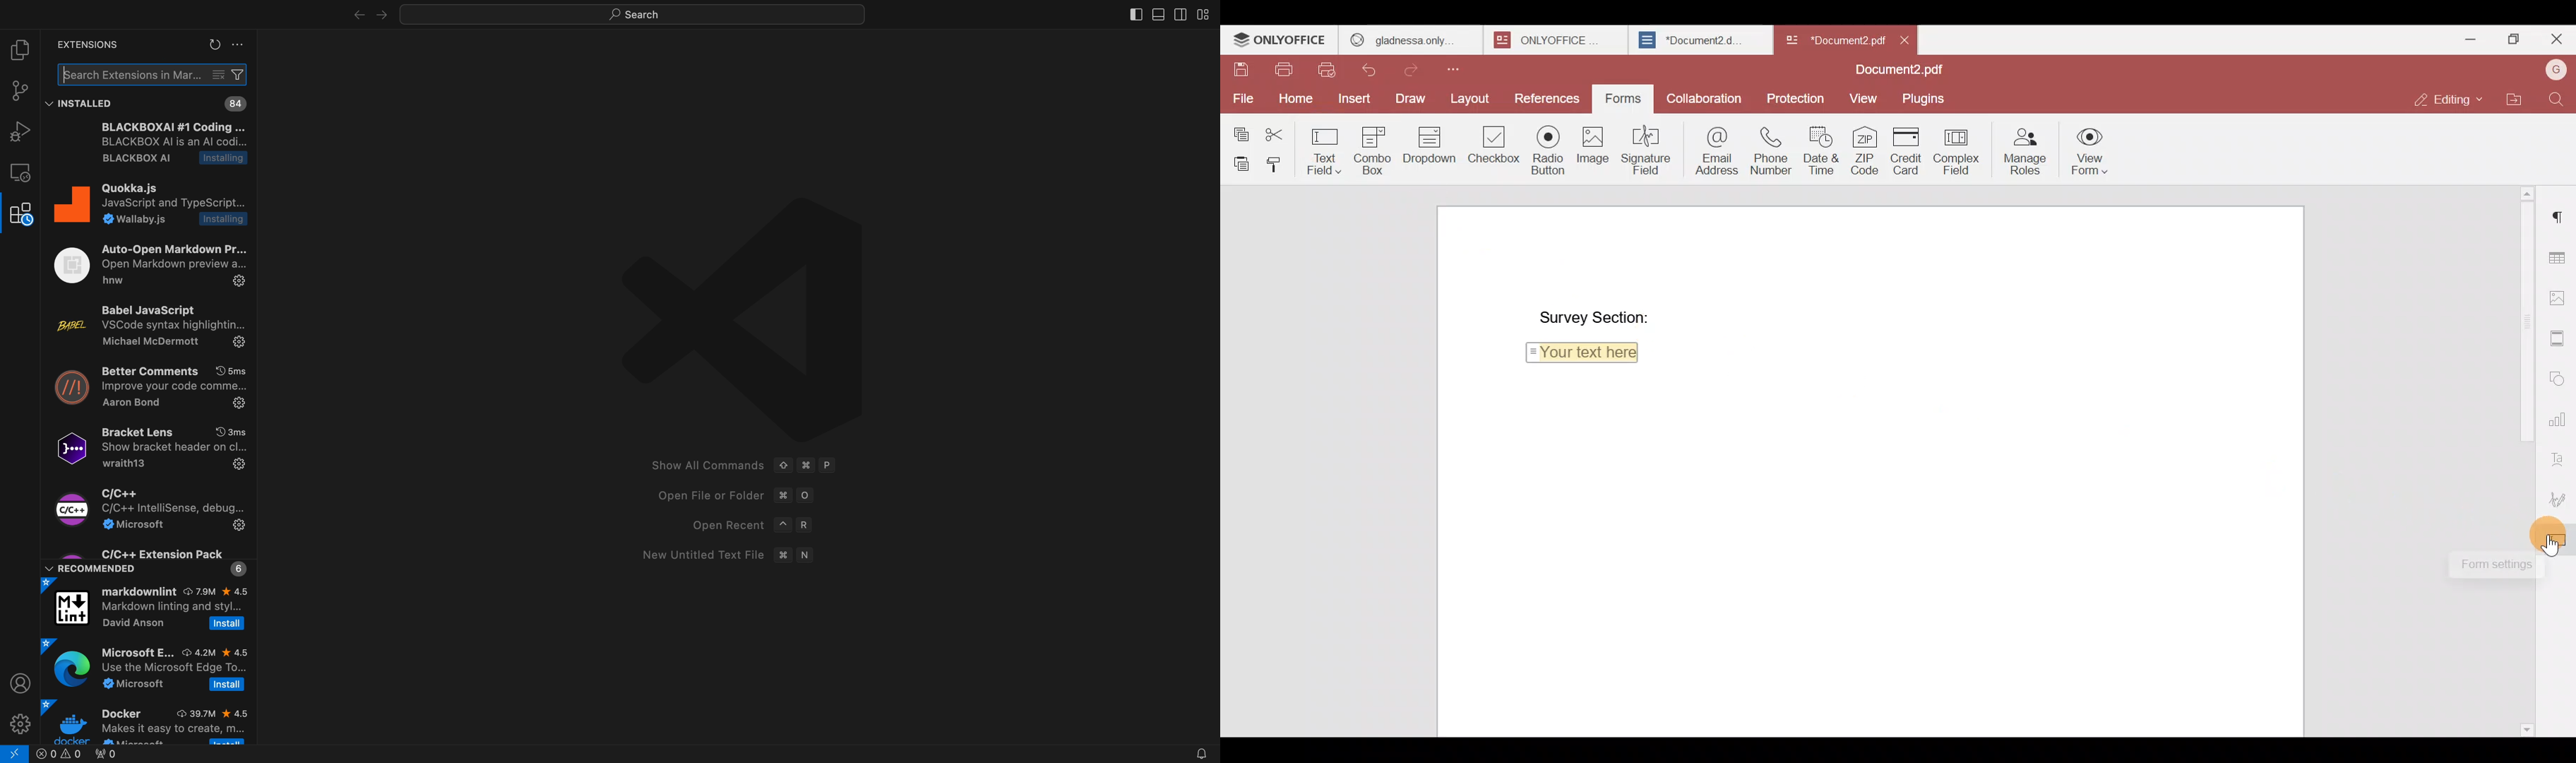  What do you see at coordinates (1618, 99) in the screenshot?
I see `Forms` at bounding box center [1618, 99].